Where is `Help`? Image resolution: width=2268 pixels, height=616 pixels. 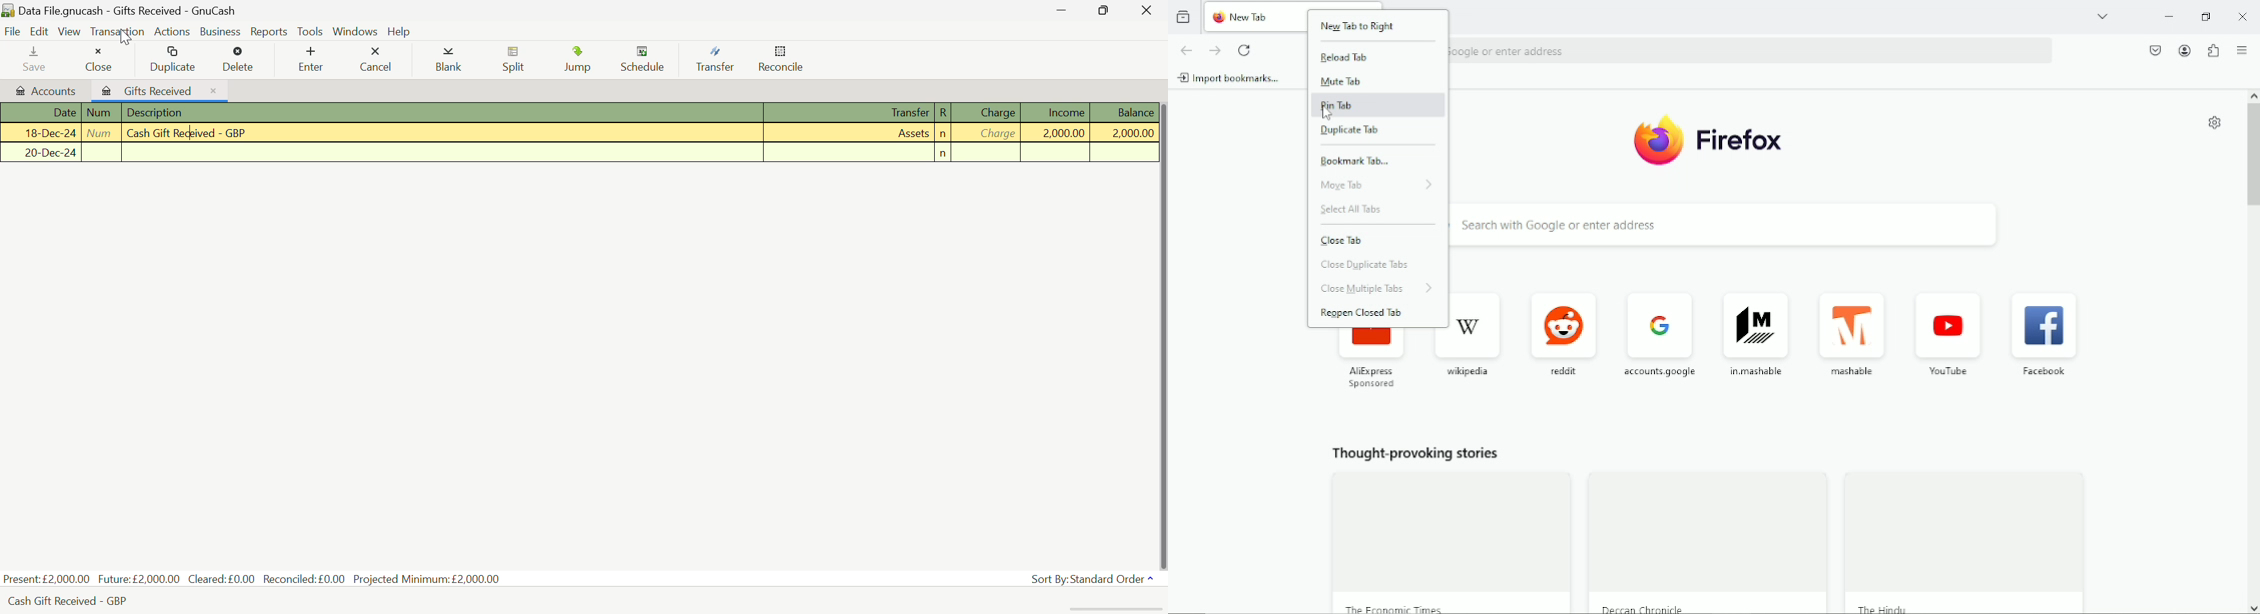 Help is located at coordinates (399, 30).